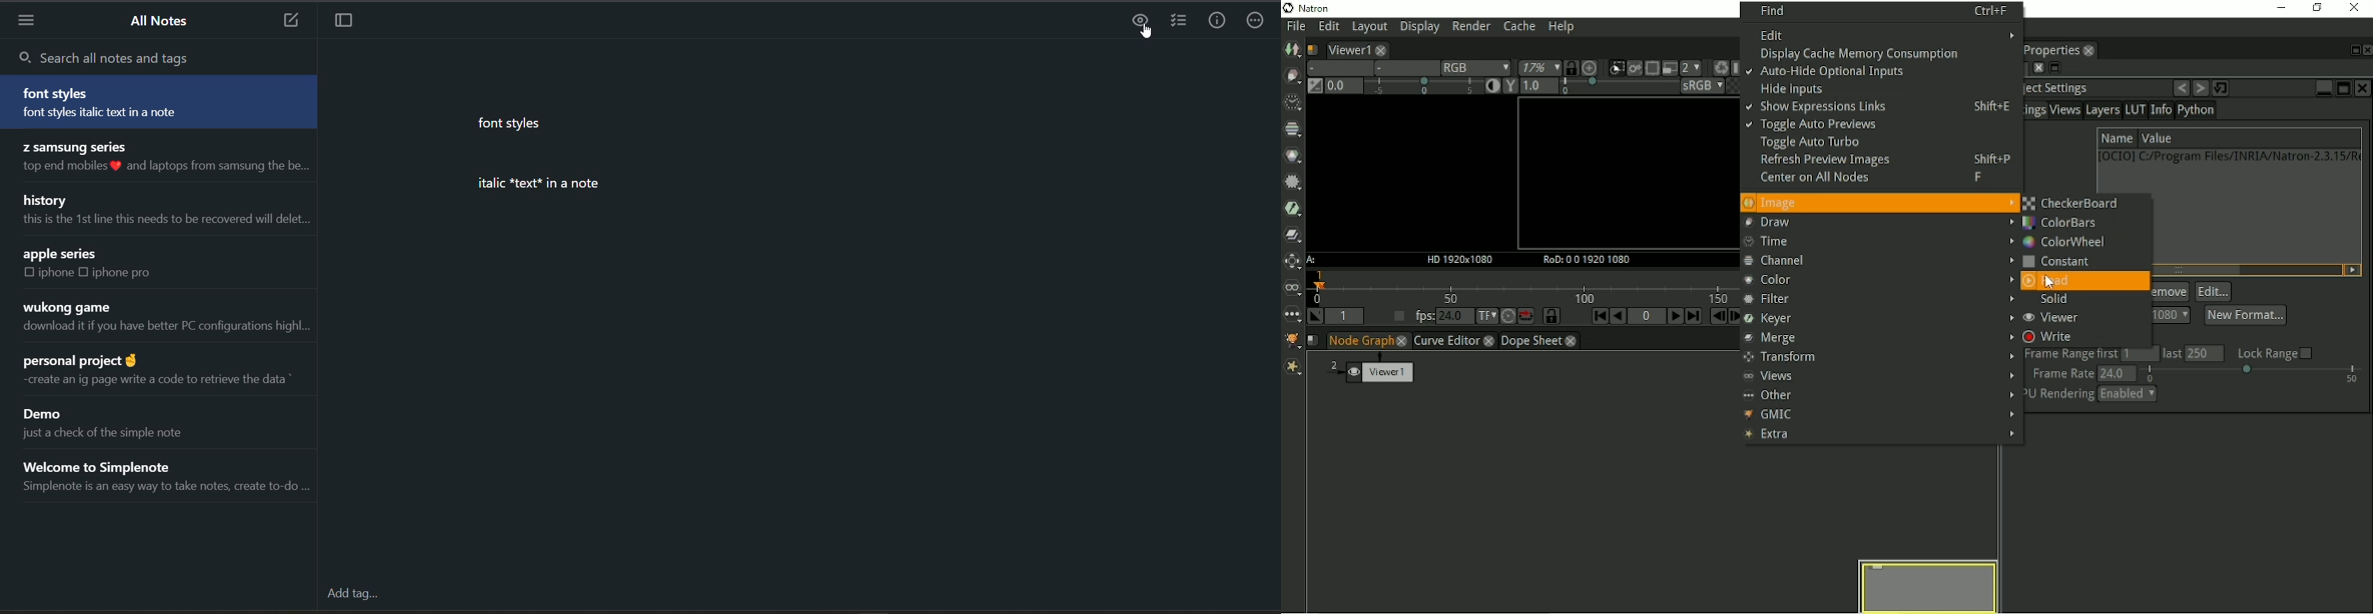 This screenshot has width=2380, height=616. Describe the element at coordinates (166, 212) in the screenshot. I see `note title and preview` at that location.